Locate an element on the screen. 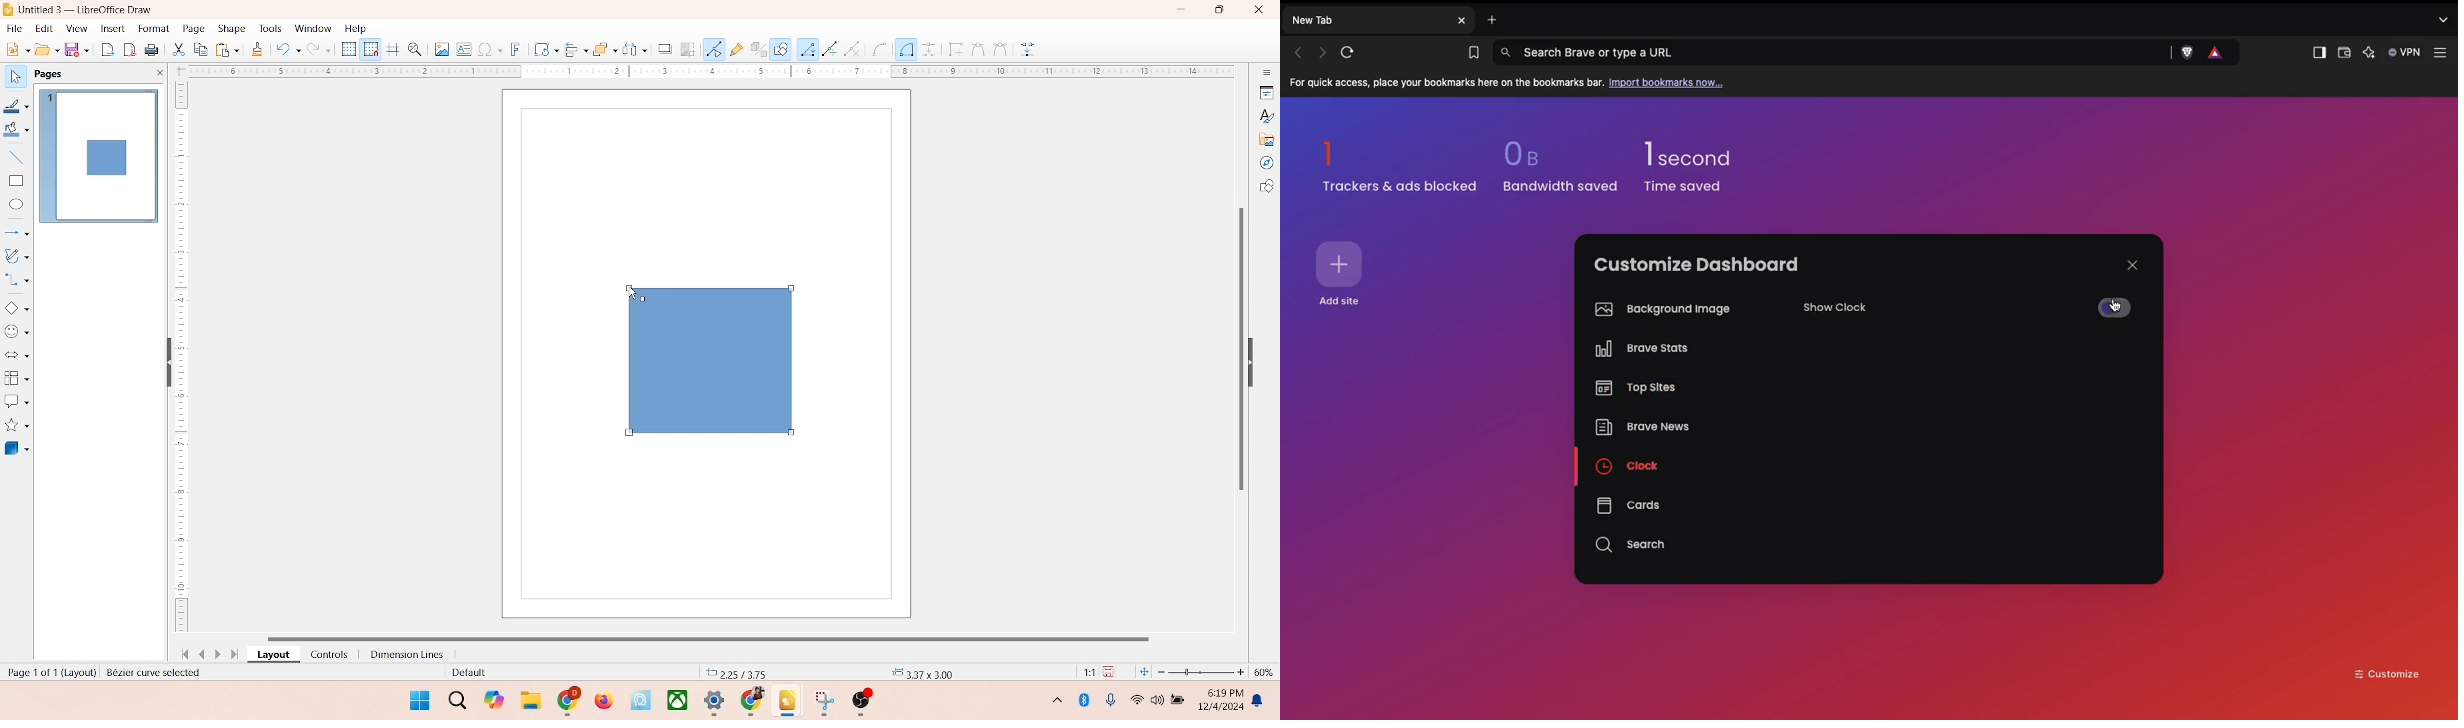 The height and width of the screenshot is (728, 2464). select at least three object to distribute is located at coordinates (630, 50).